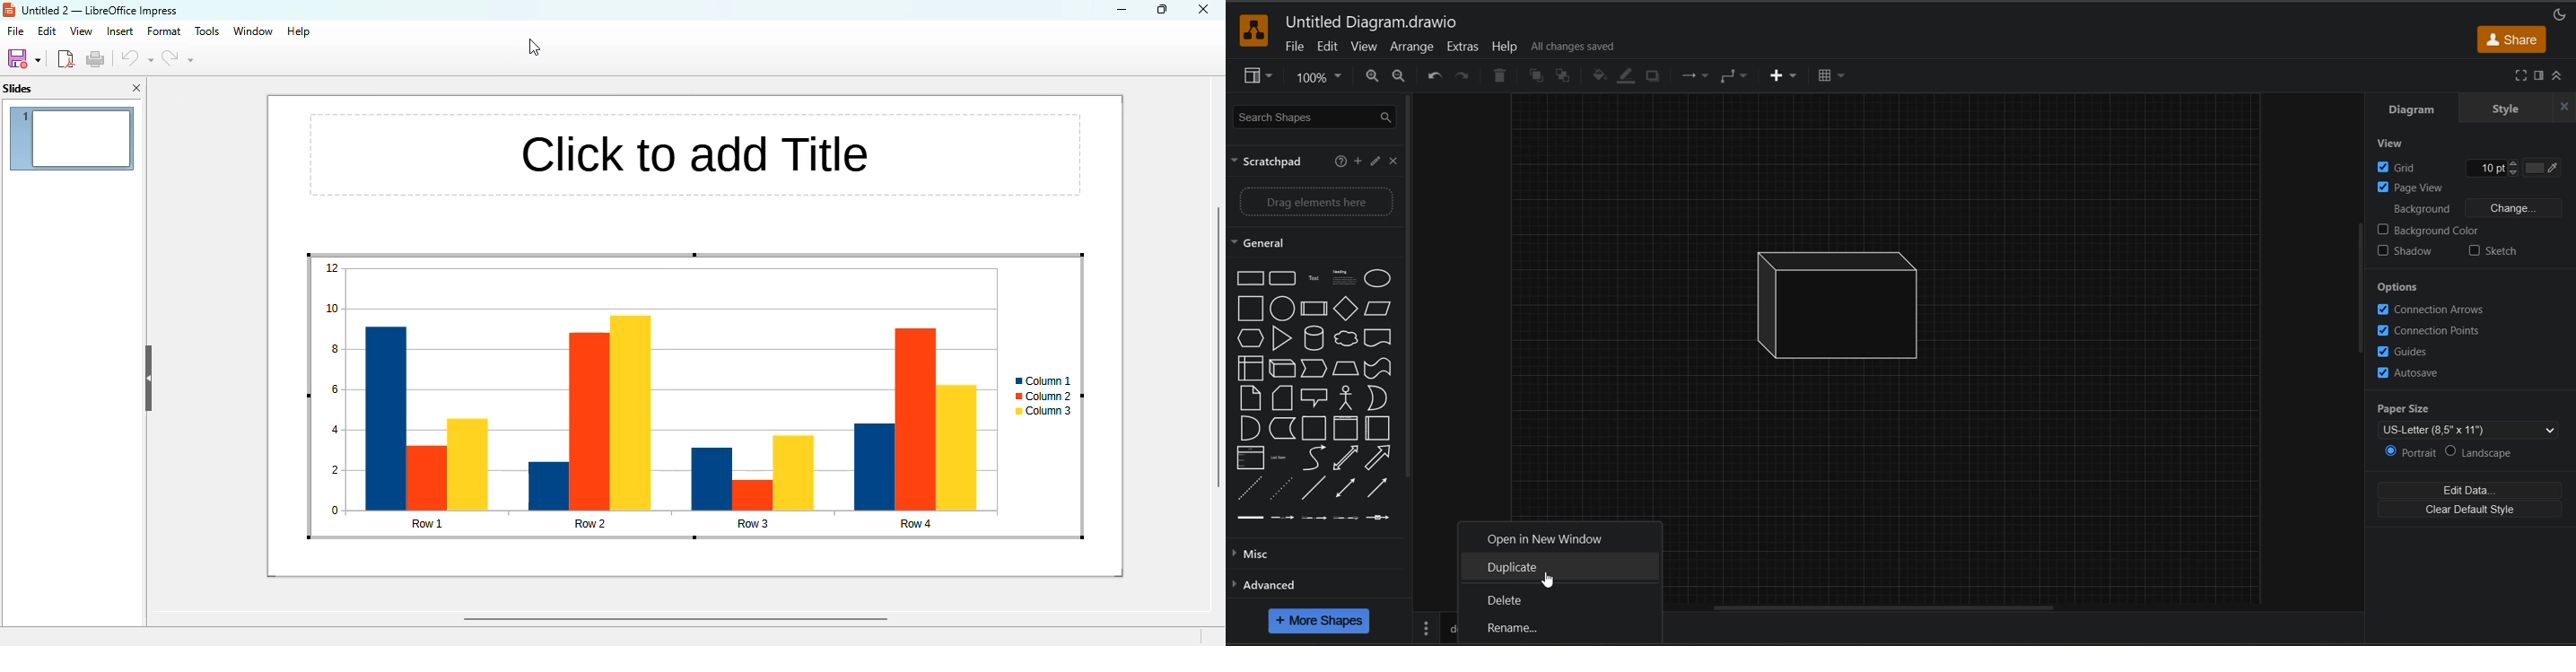 The height and width of the screenshot is (672, 2576). Describe the element at coordinates (1435, 76) in the screenshot. I see `undo` at that location.